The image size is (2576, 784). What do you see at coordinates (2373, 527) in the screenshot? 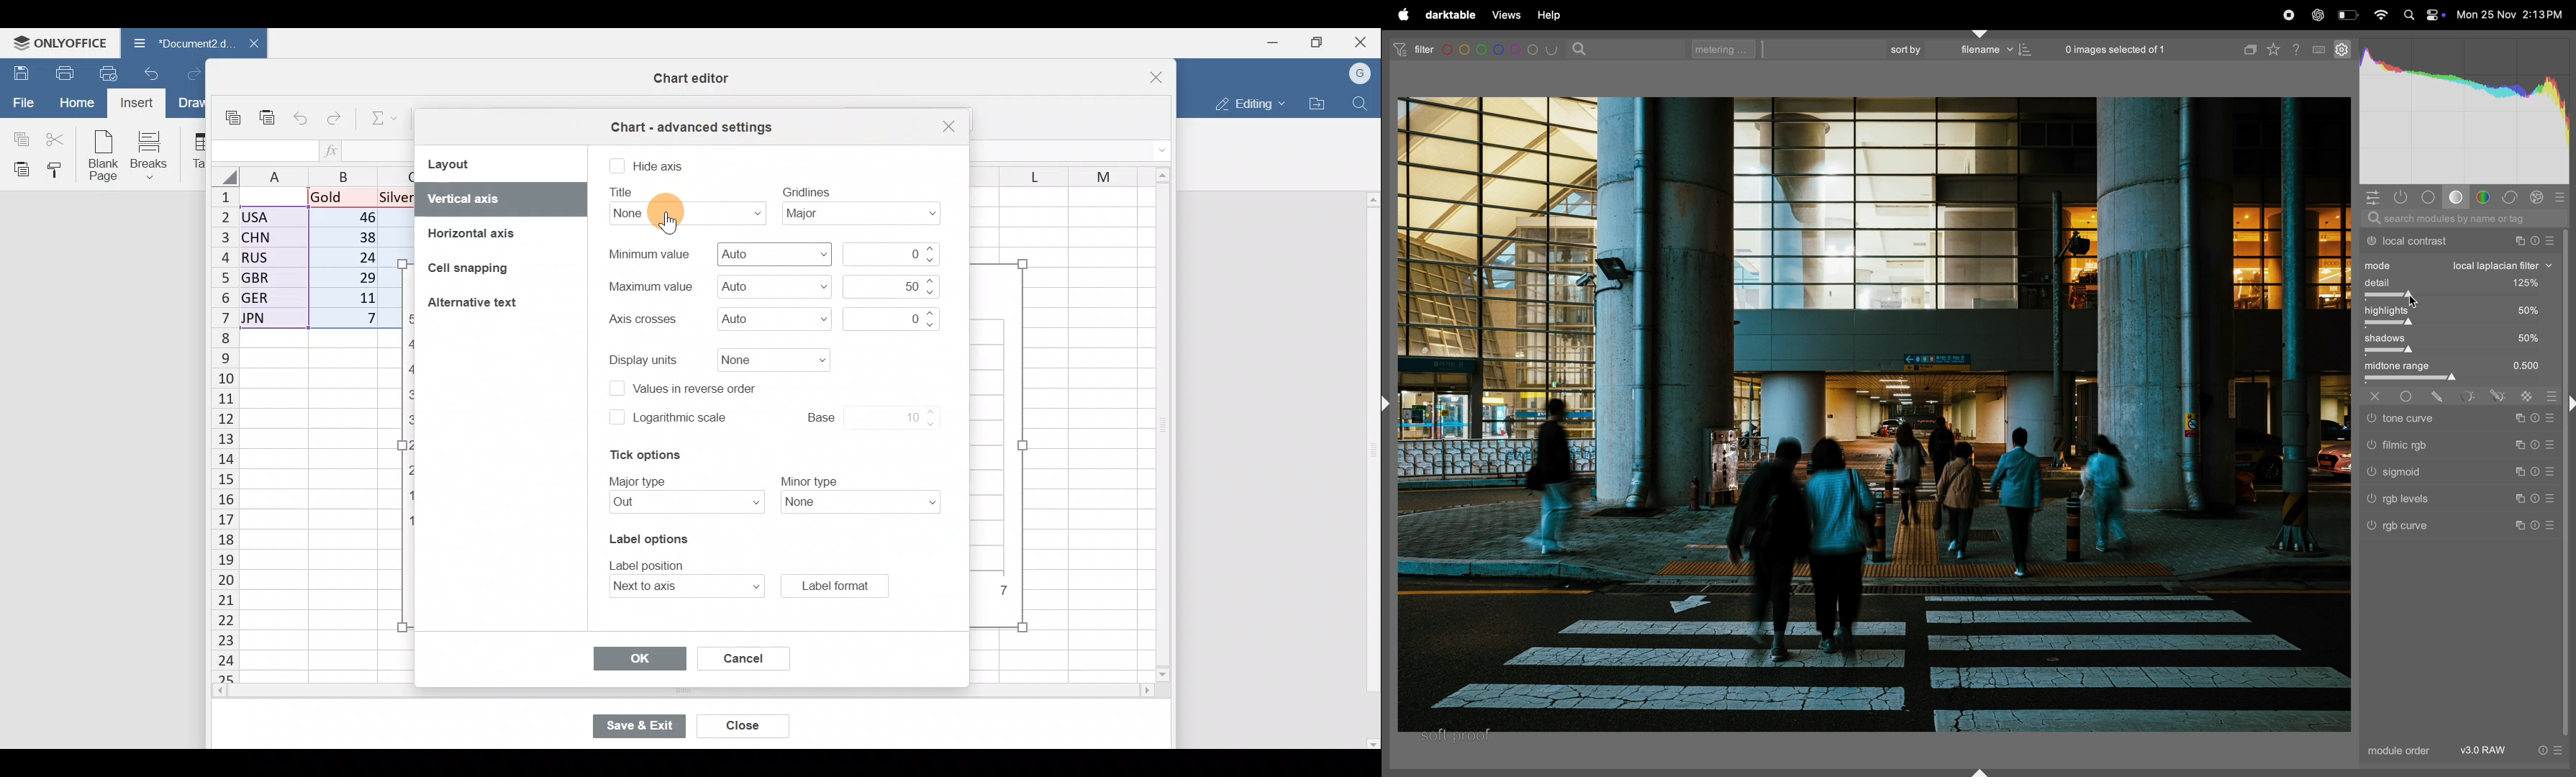
I see `rgb curve switched off` at bounding box center [2373, 527].